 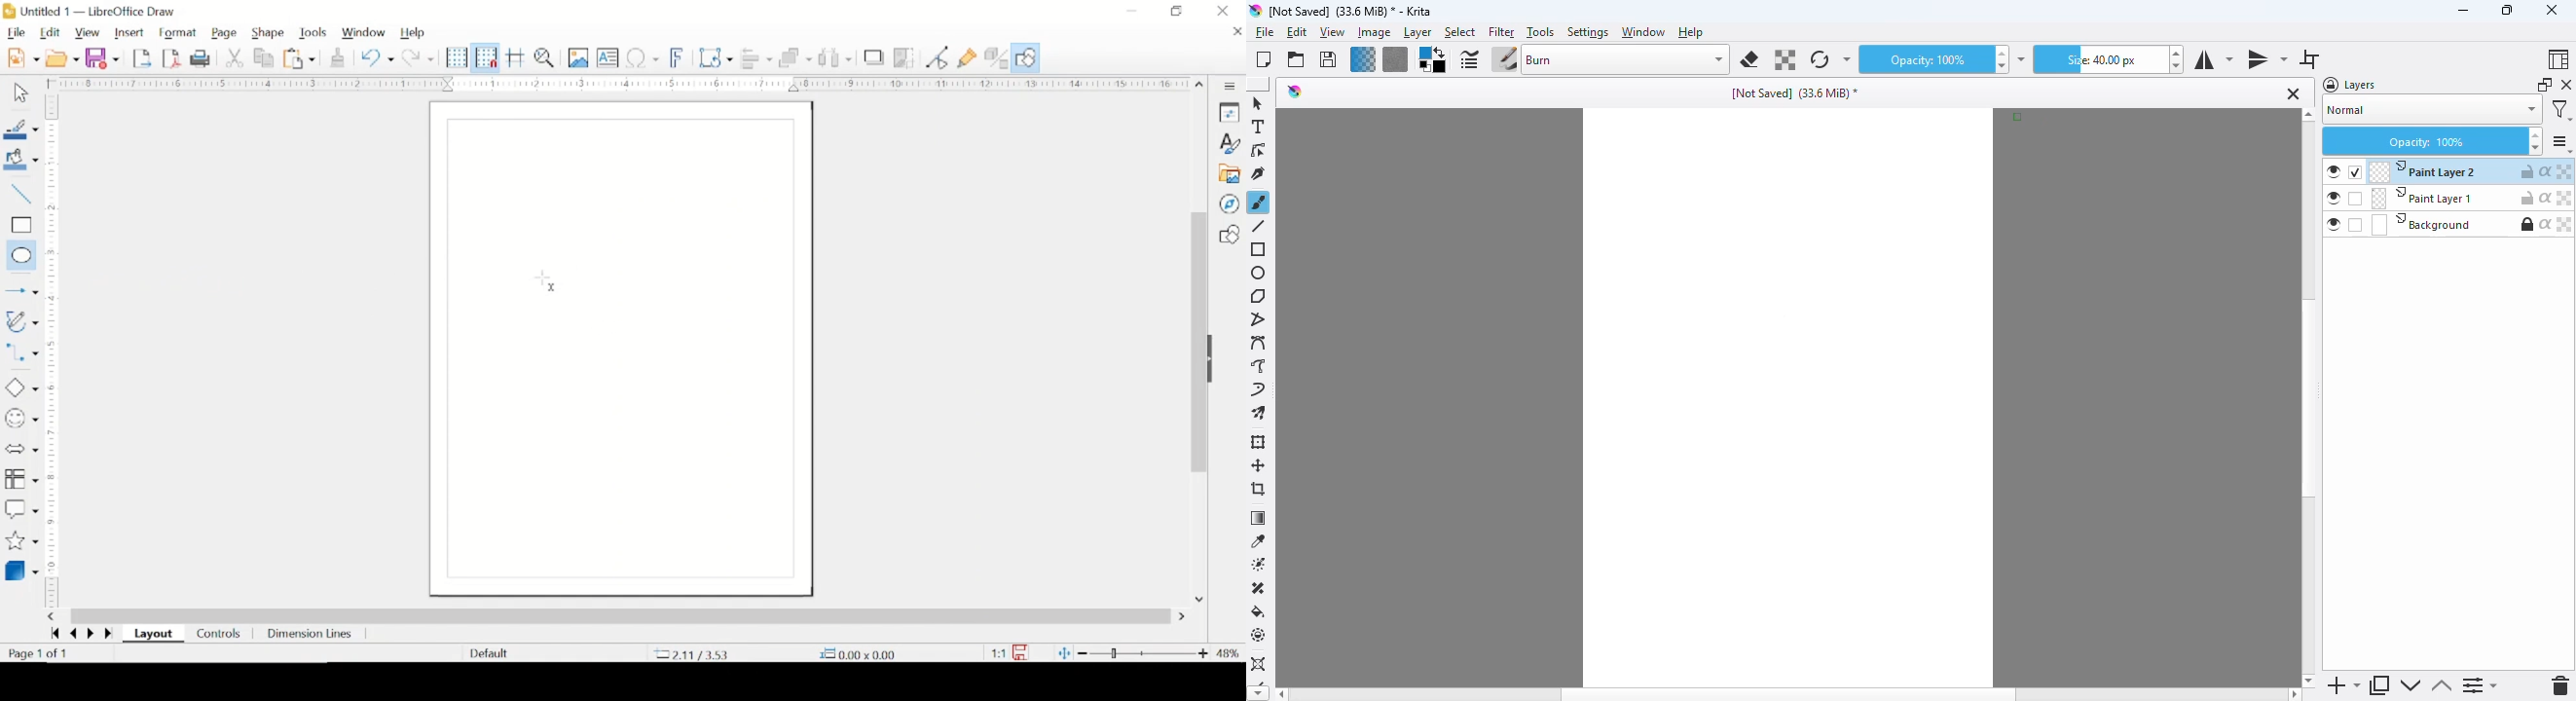 What do you see at coordinates (53, 635) in the screenshot?
I see `go backward` at bounding box center [53, 635].